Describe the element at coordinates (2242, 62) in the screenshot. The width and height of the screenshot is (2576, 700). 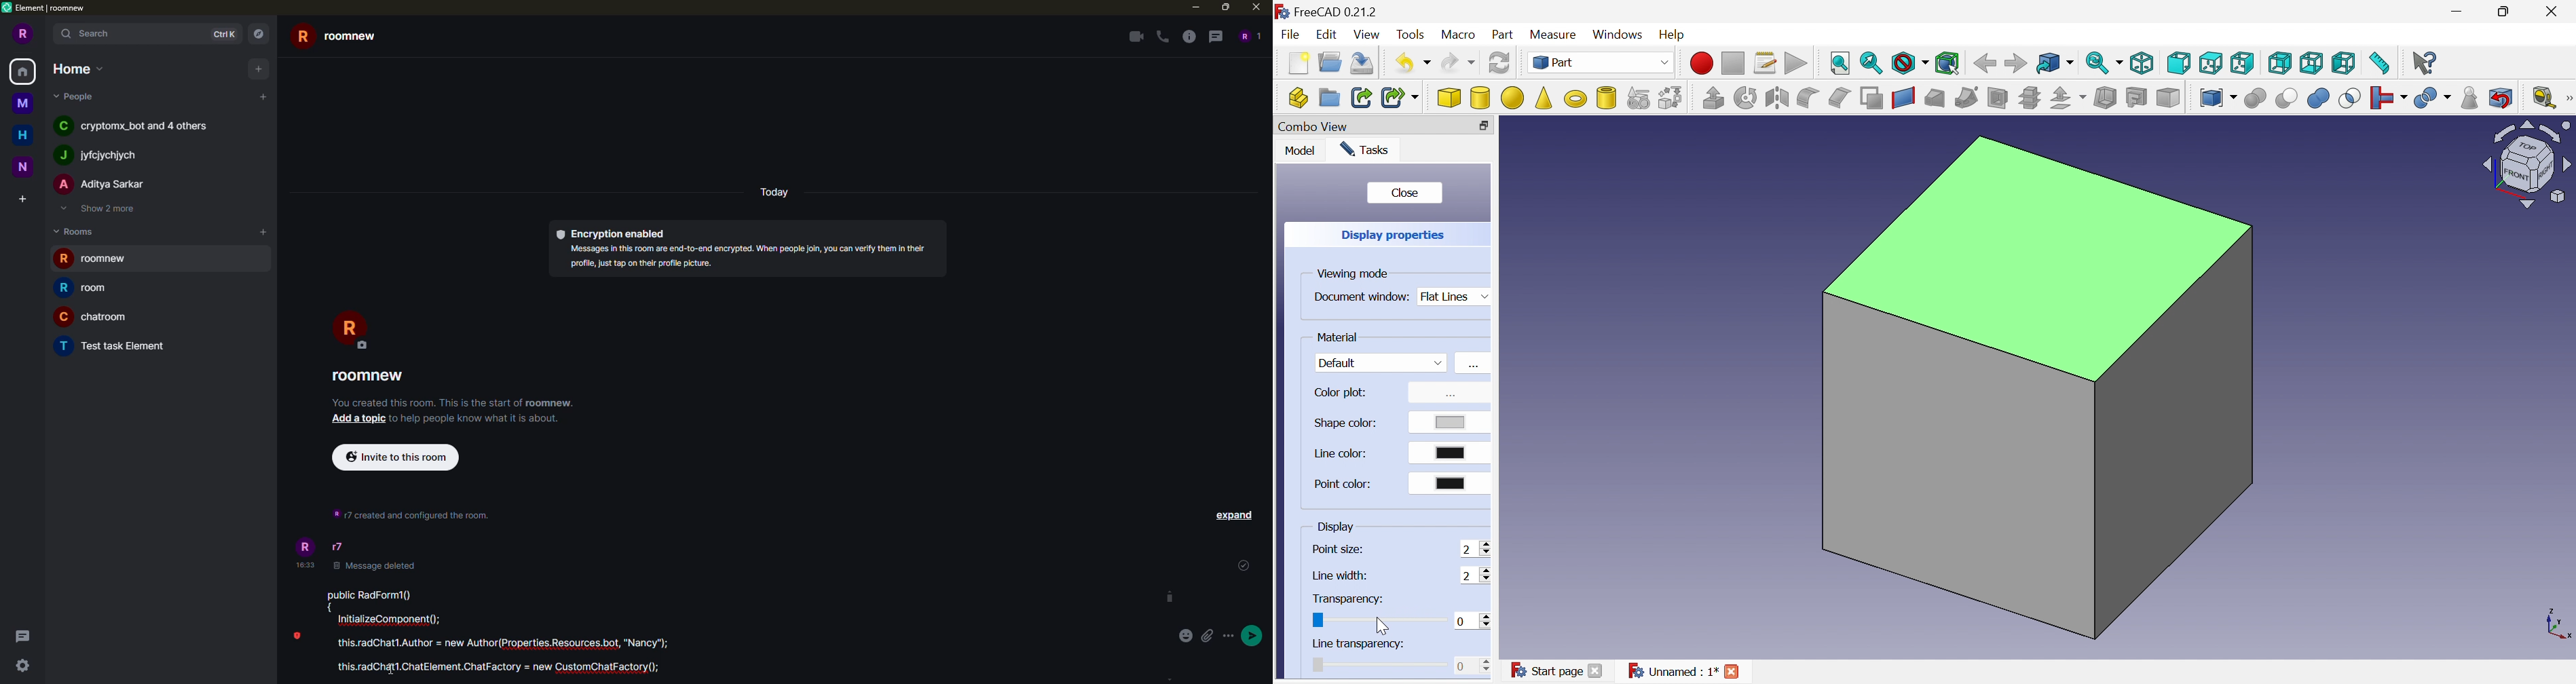
I see `Right` at that location.